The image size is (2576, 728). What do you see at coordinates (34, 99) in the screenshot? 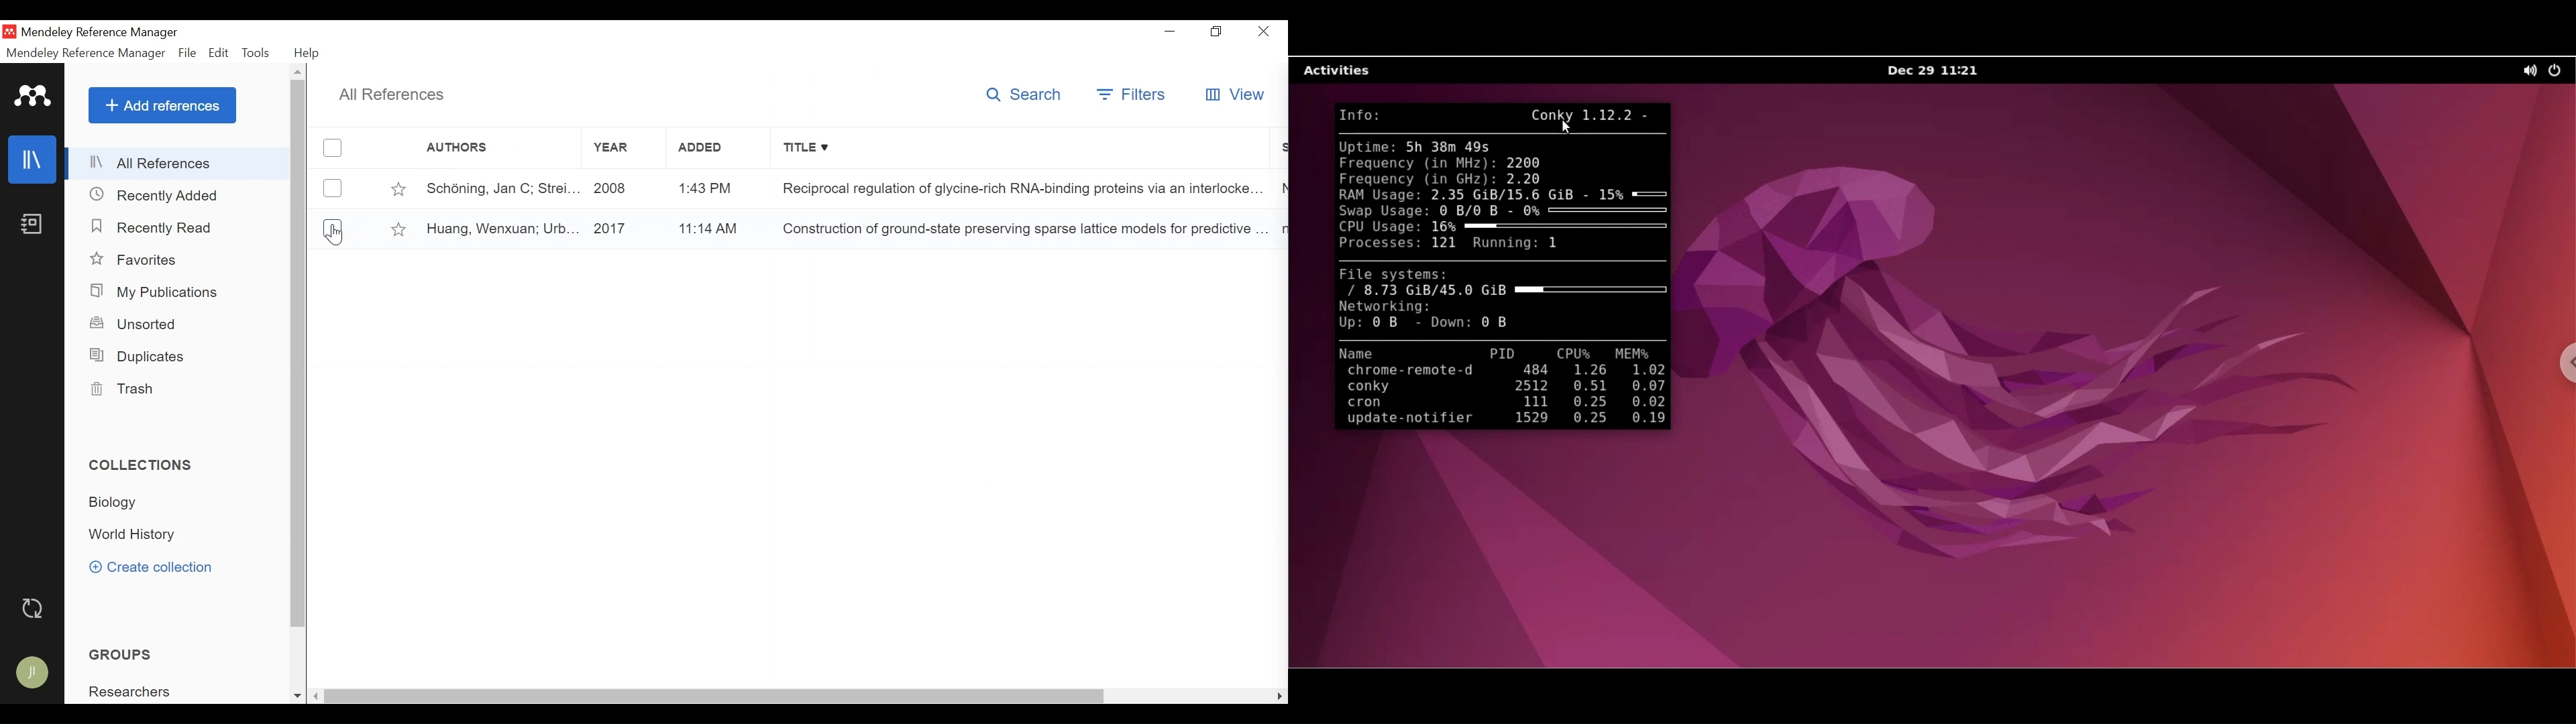
I see `Mendeley Logo` at bounding box center [34, 99].